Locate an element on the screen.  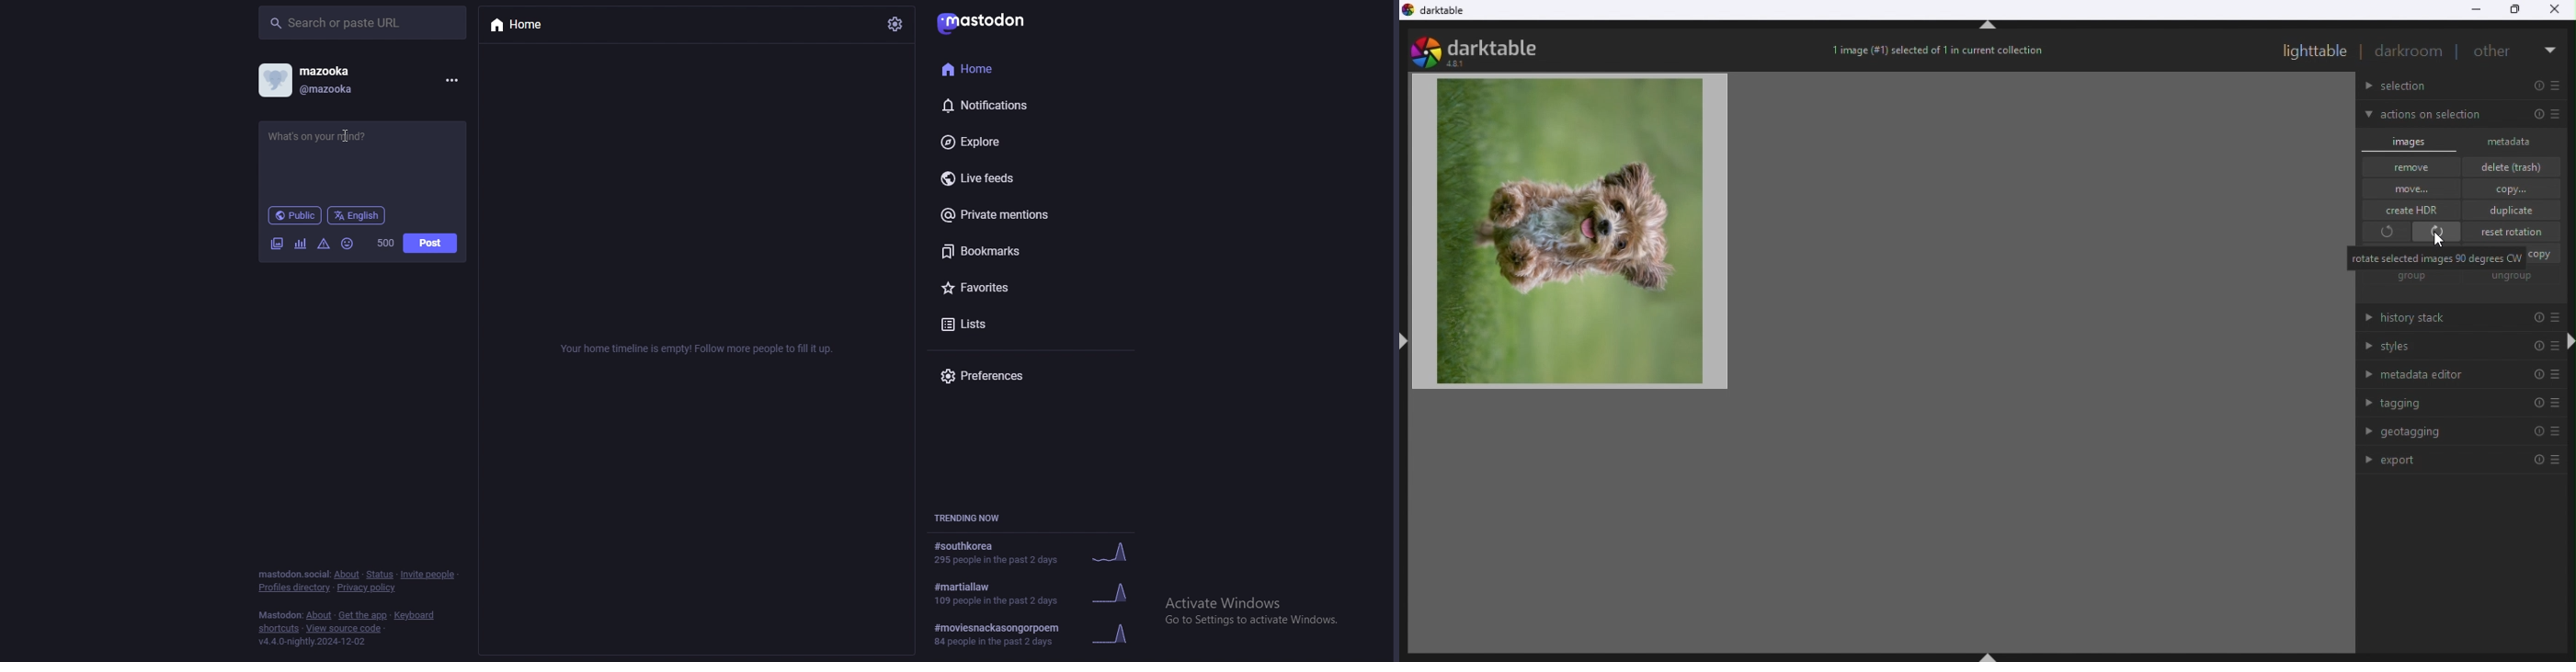
Images is located at coordinates (2411, 140).